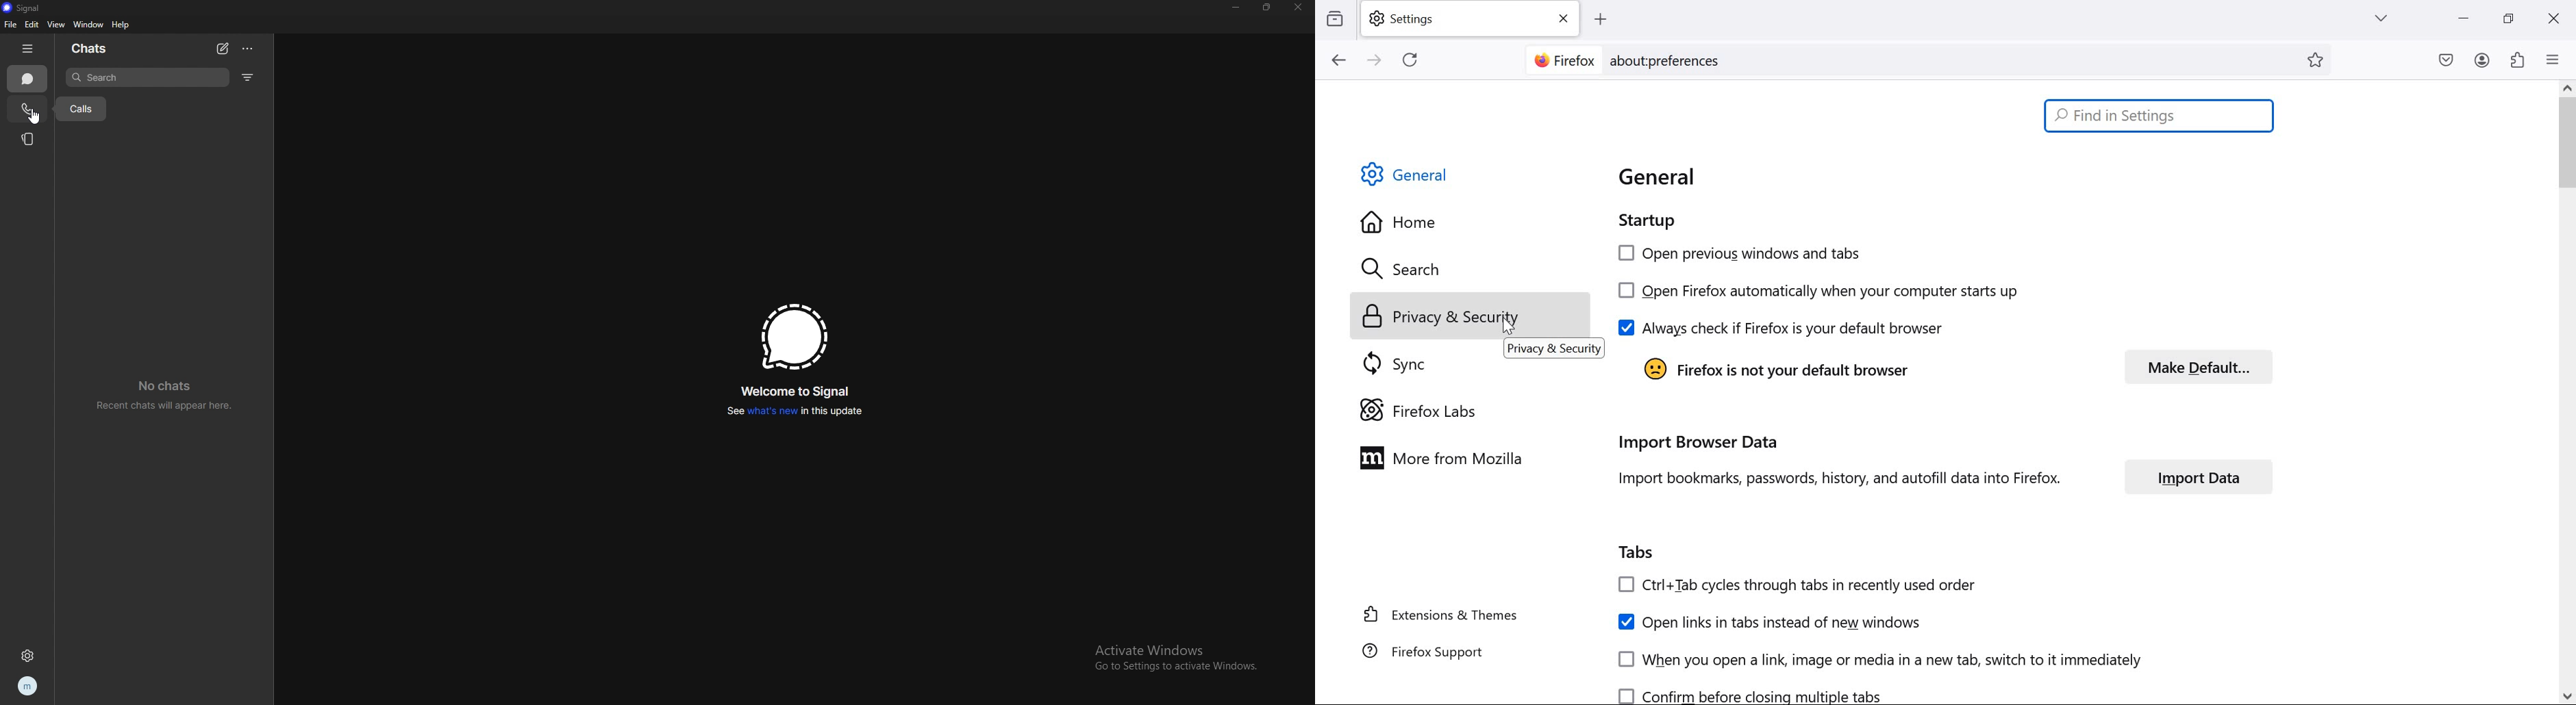  Describe the element at coordinates (2162, 116) in the screenshot. I see `Find in settings` at that location.